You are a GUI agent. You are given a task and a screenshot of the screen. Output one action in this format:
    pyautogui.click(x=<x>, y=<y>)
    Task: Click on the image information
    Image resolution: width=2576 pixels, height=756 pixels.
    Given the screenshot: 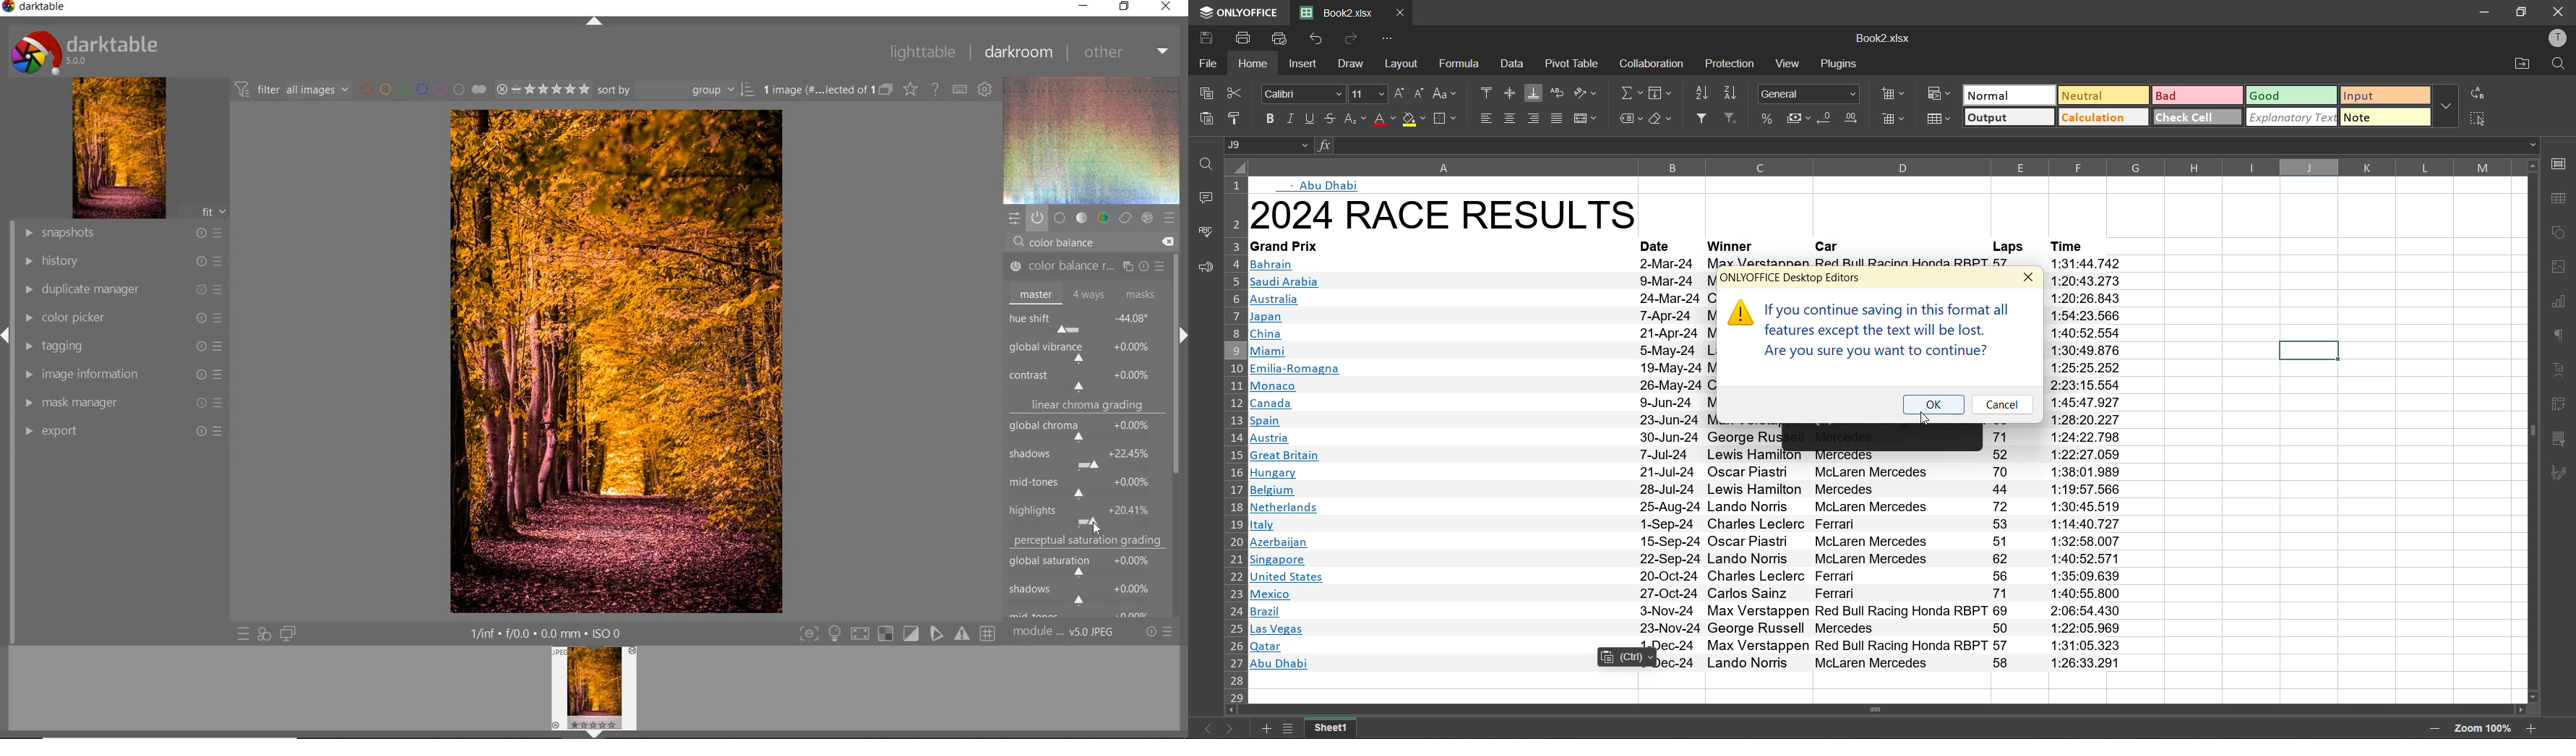 What is the action you would take?
    pyautogui.click(x=120, y=374)
    